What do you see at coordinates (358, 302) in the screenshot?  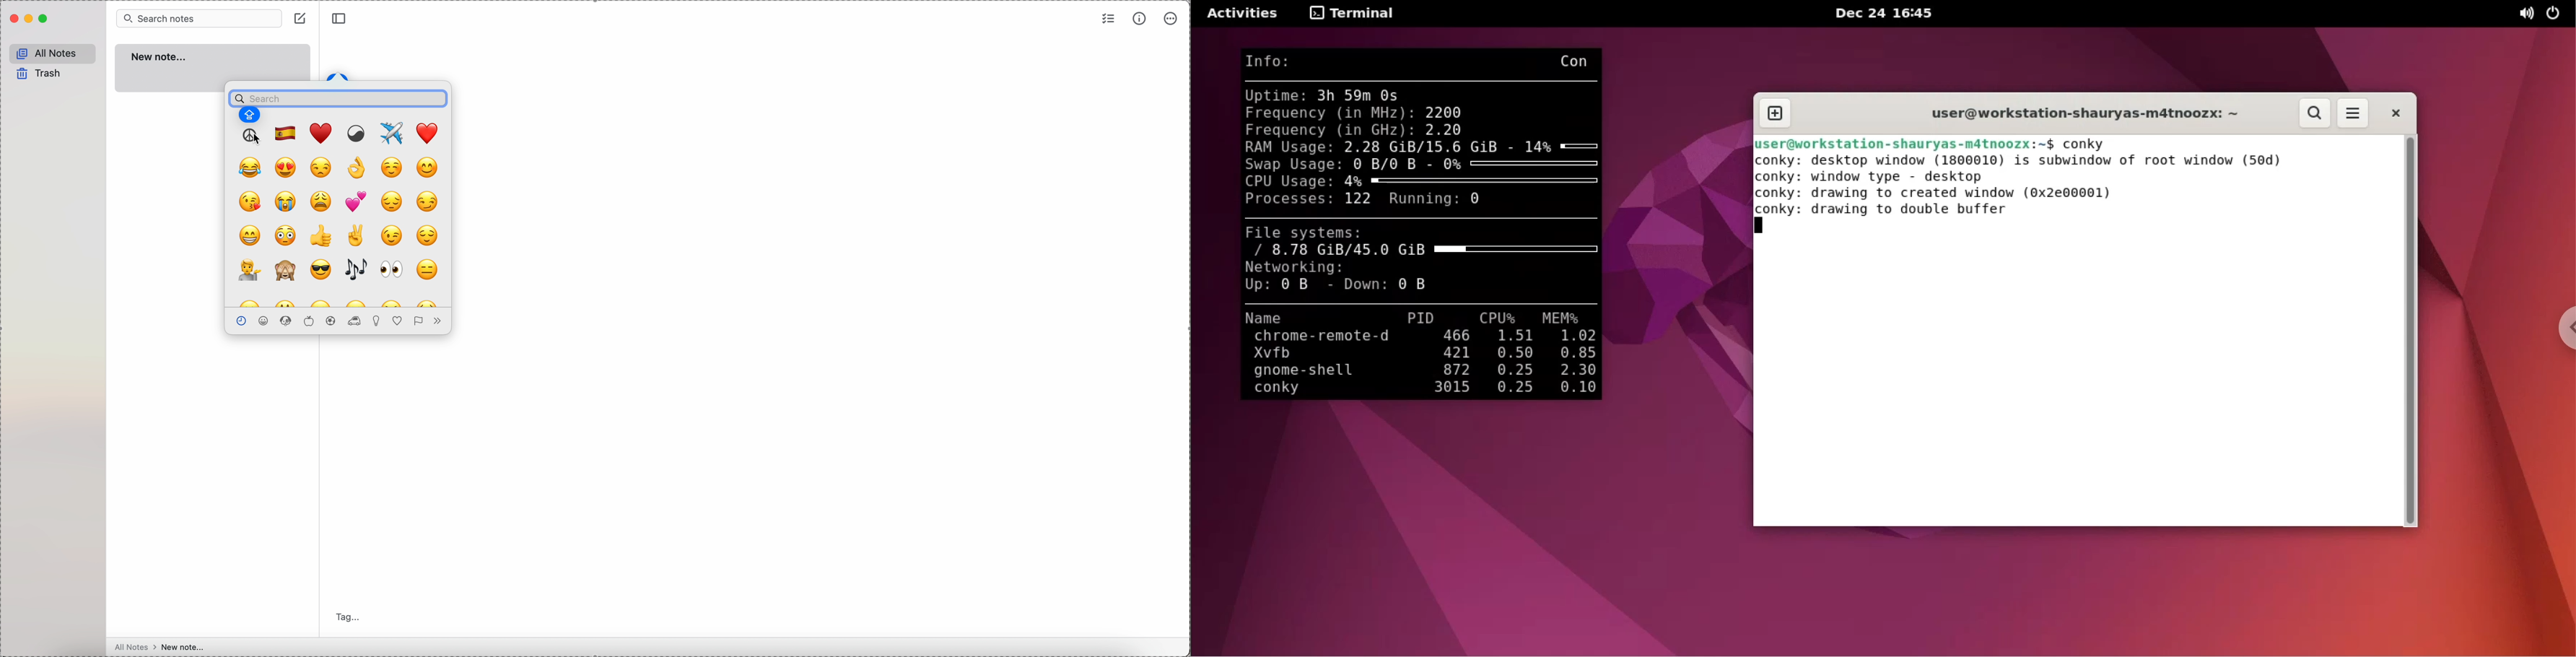 I see `emoji` at bounding box center [358, 302].